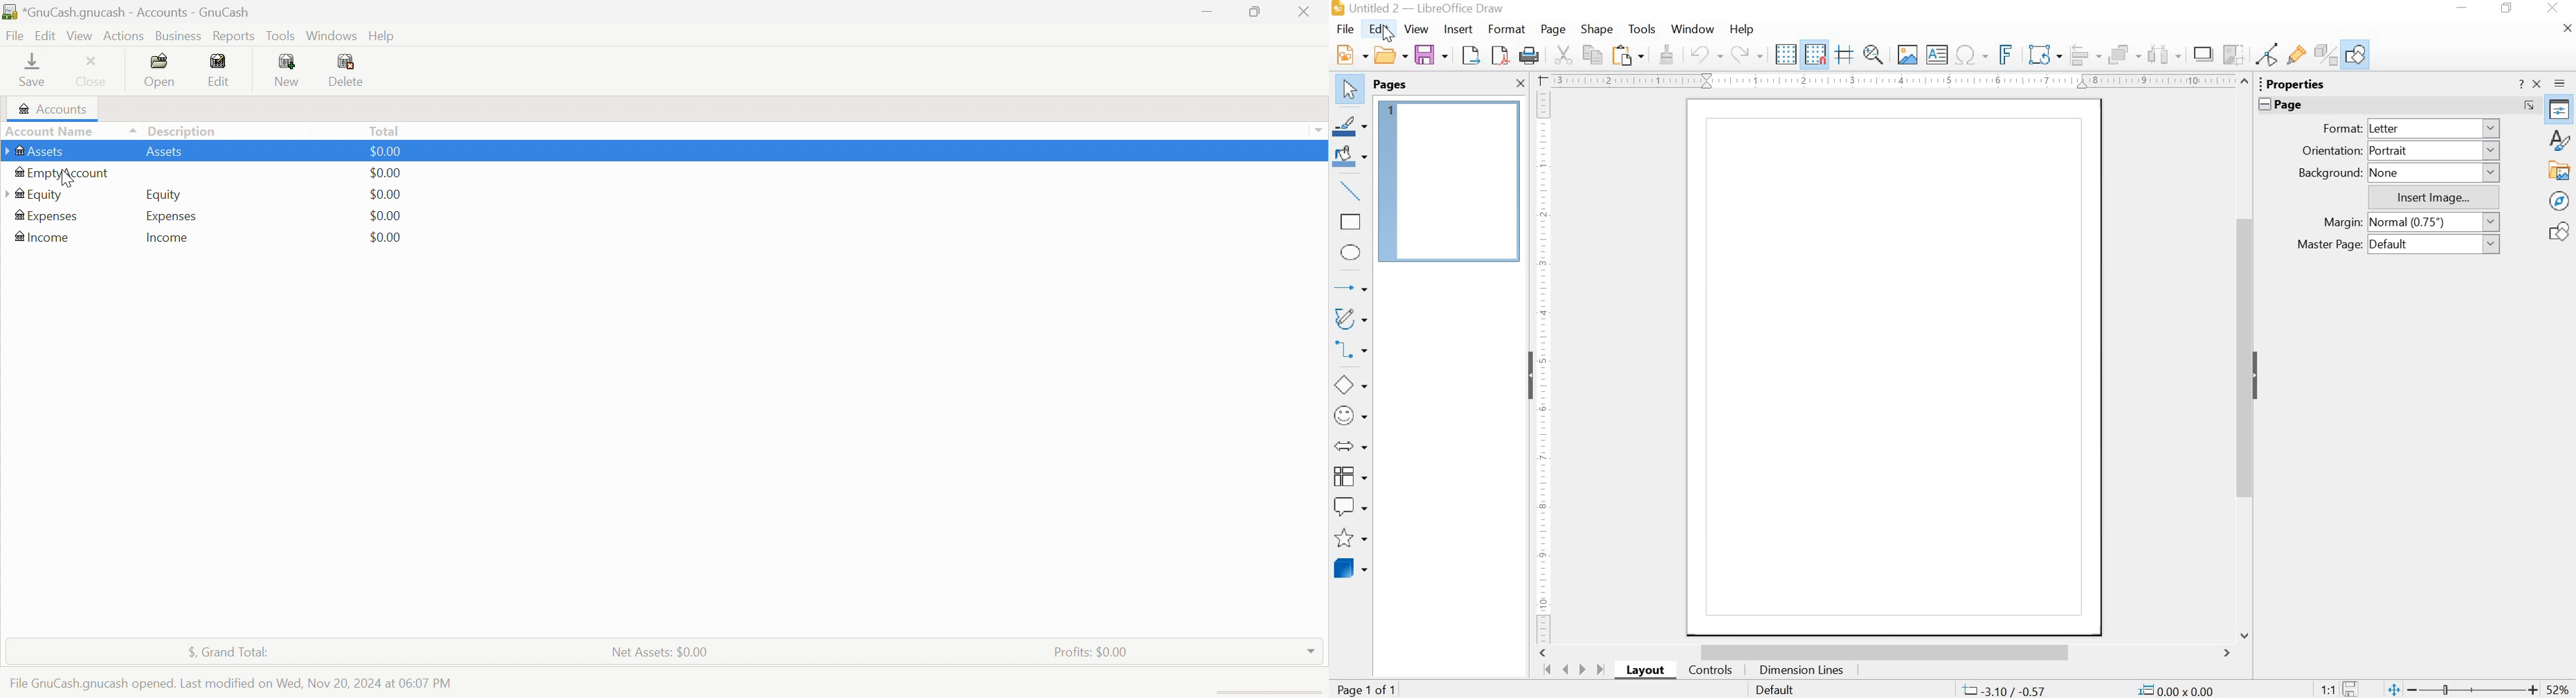 Image resolution: width=2576 pixels, height=700 pixels. I want to click on New, so click(1352, 54).